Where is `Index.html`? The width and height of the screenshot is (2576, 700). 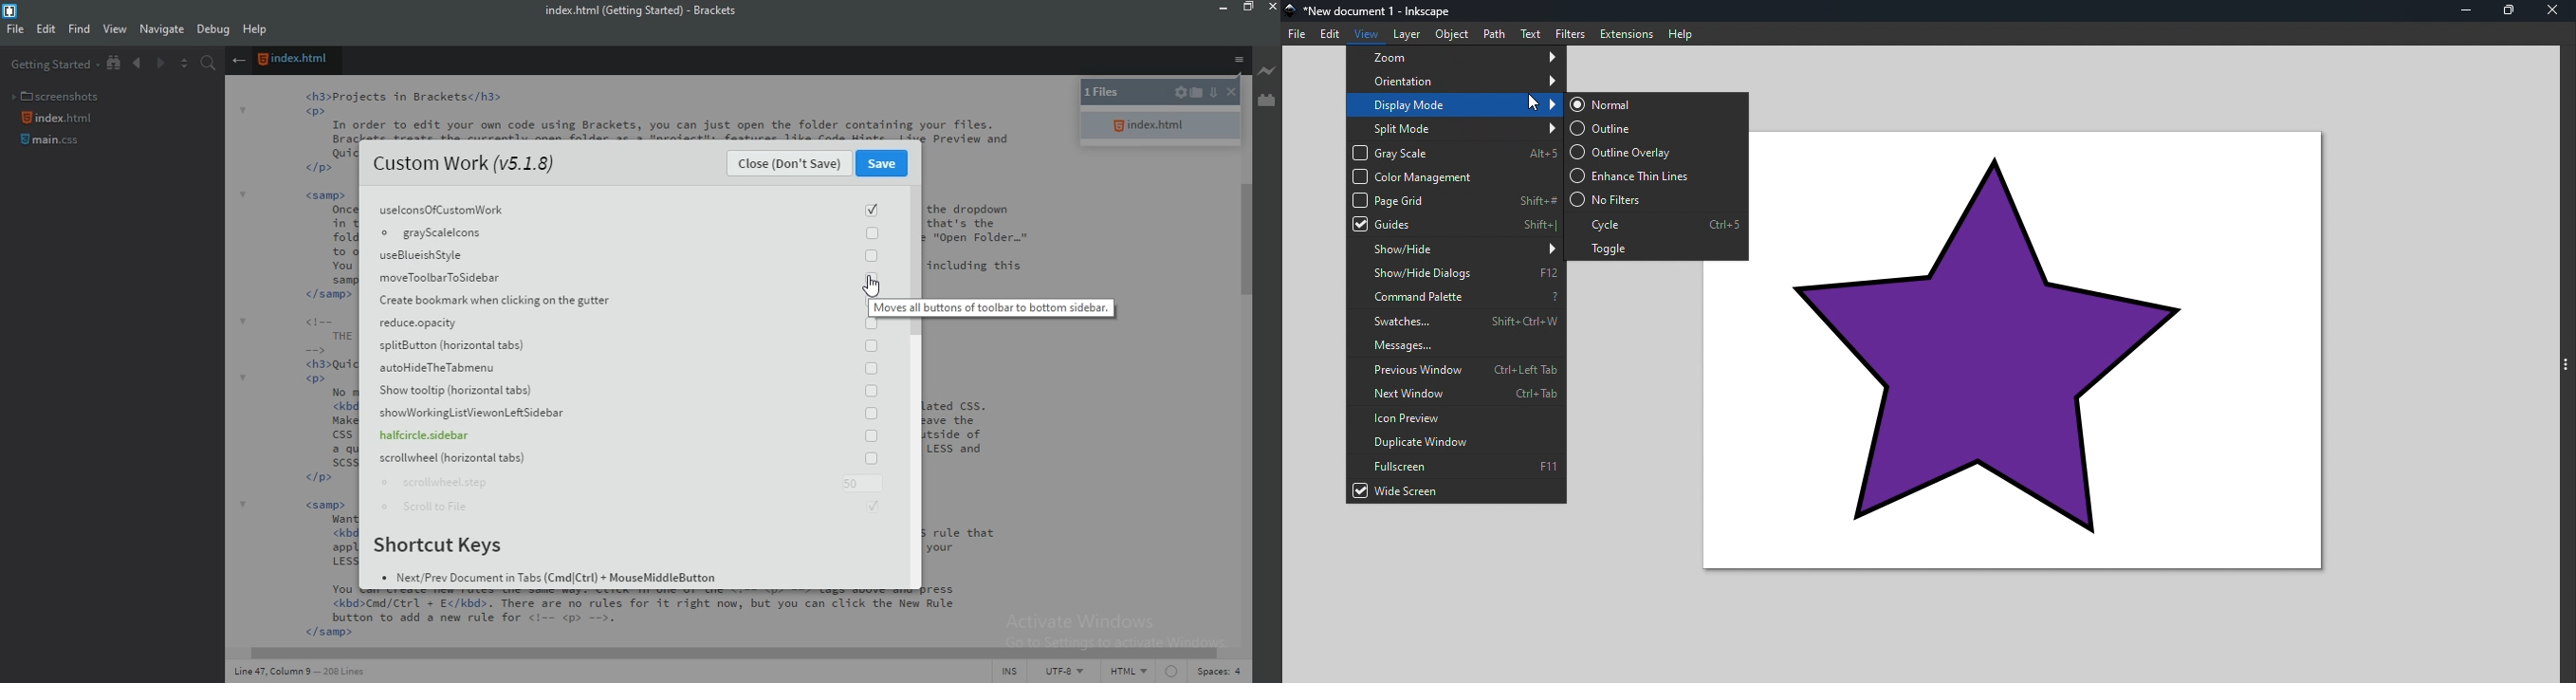 Index.html is located at coordinates (296, 61).